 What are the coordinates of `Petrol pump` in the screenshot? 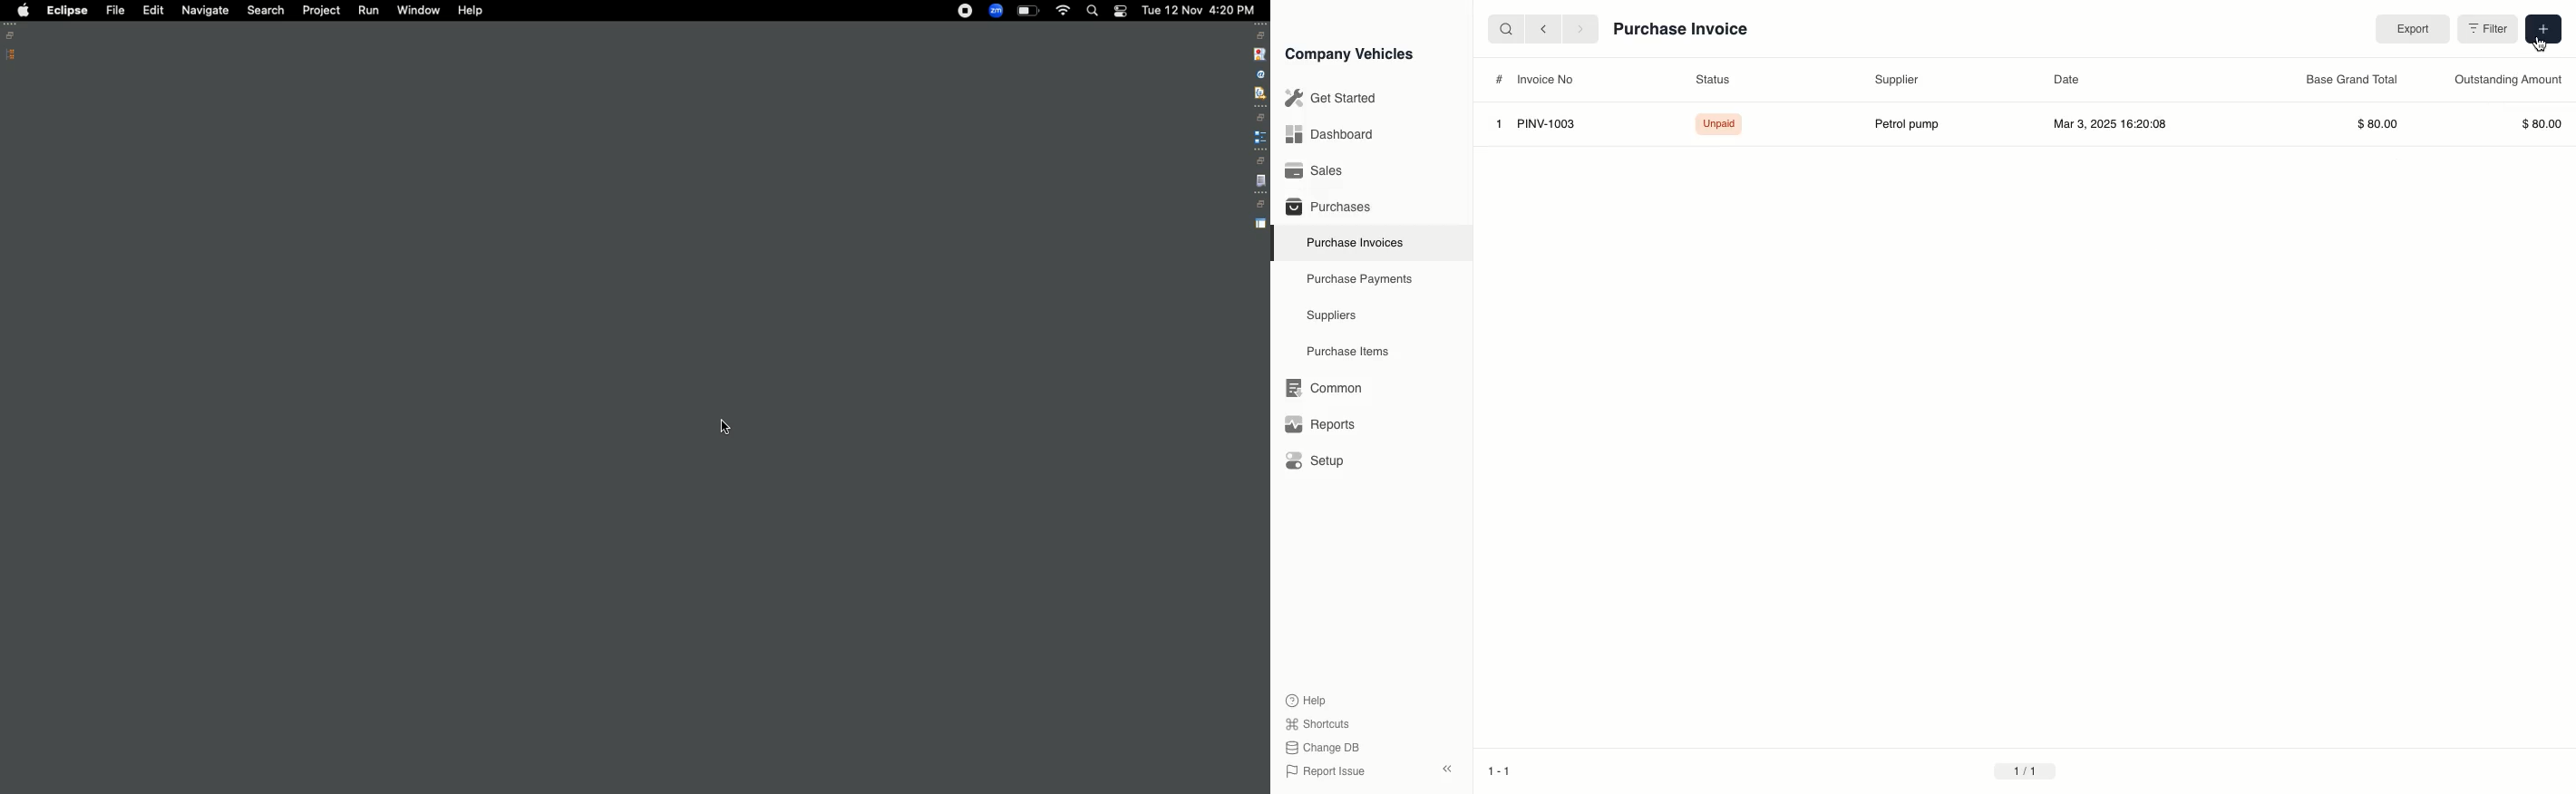 It's located at (1905, 125).